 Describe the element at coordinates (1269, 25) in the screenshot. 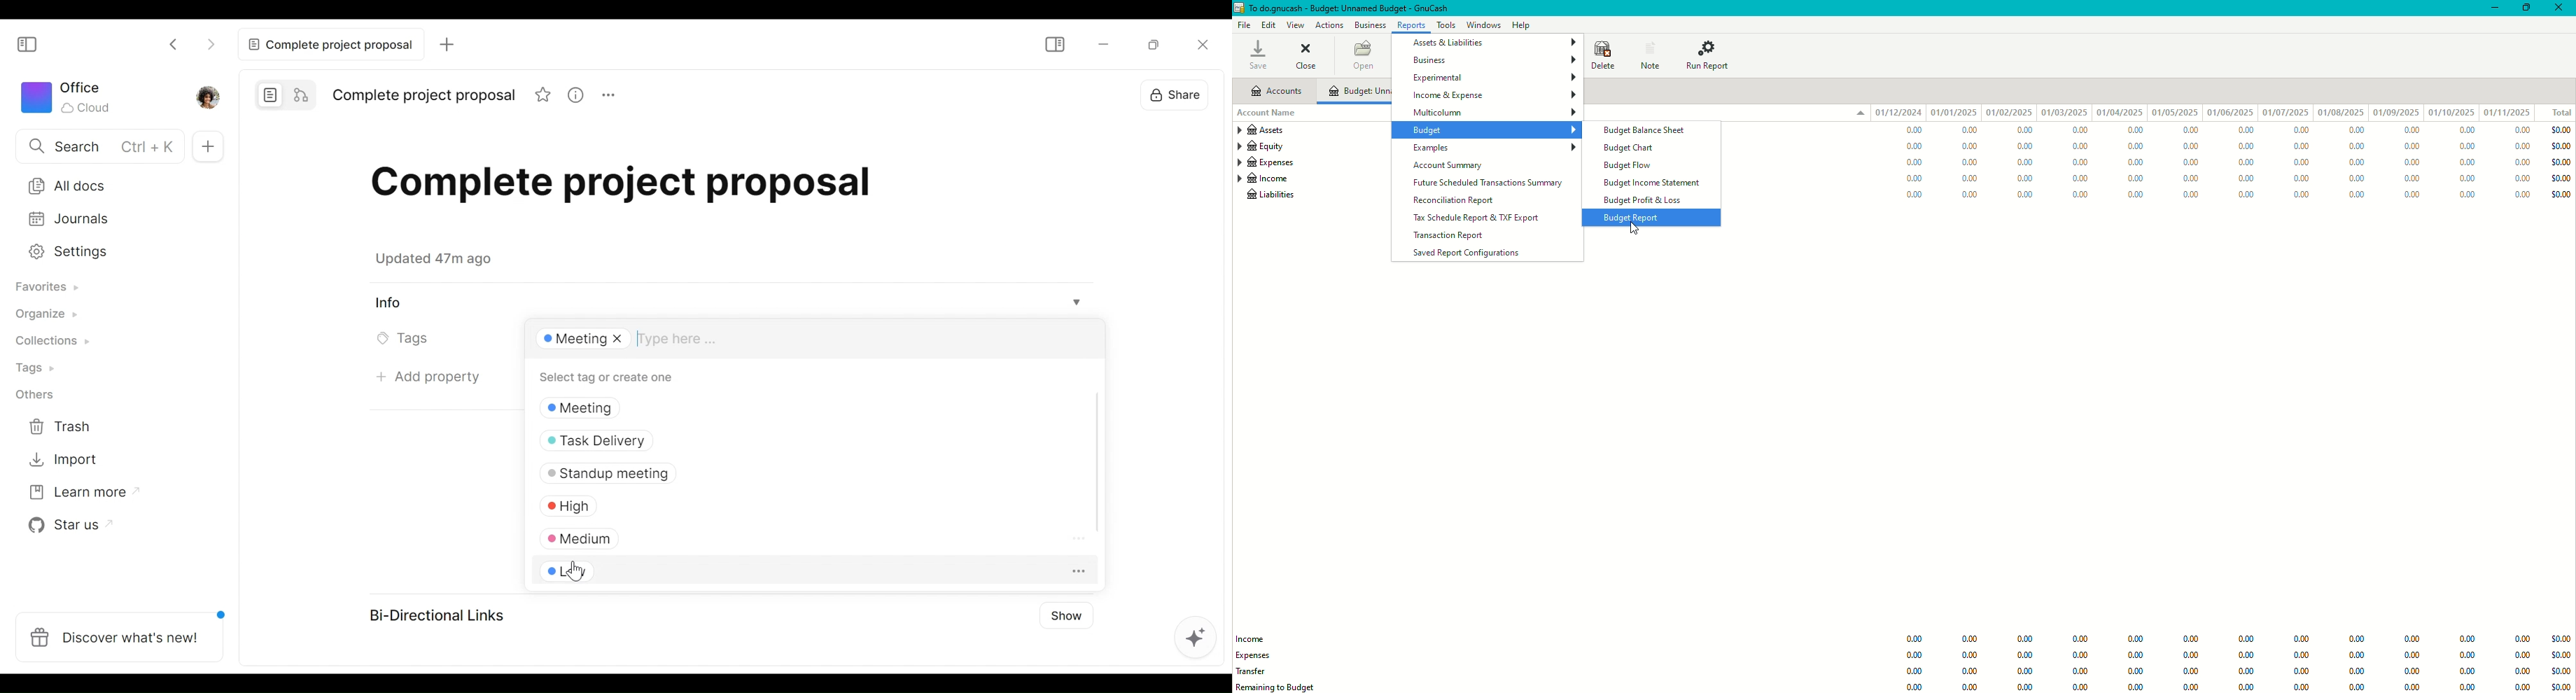

I see `Edit` at that location.